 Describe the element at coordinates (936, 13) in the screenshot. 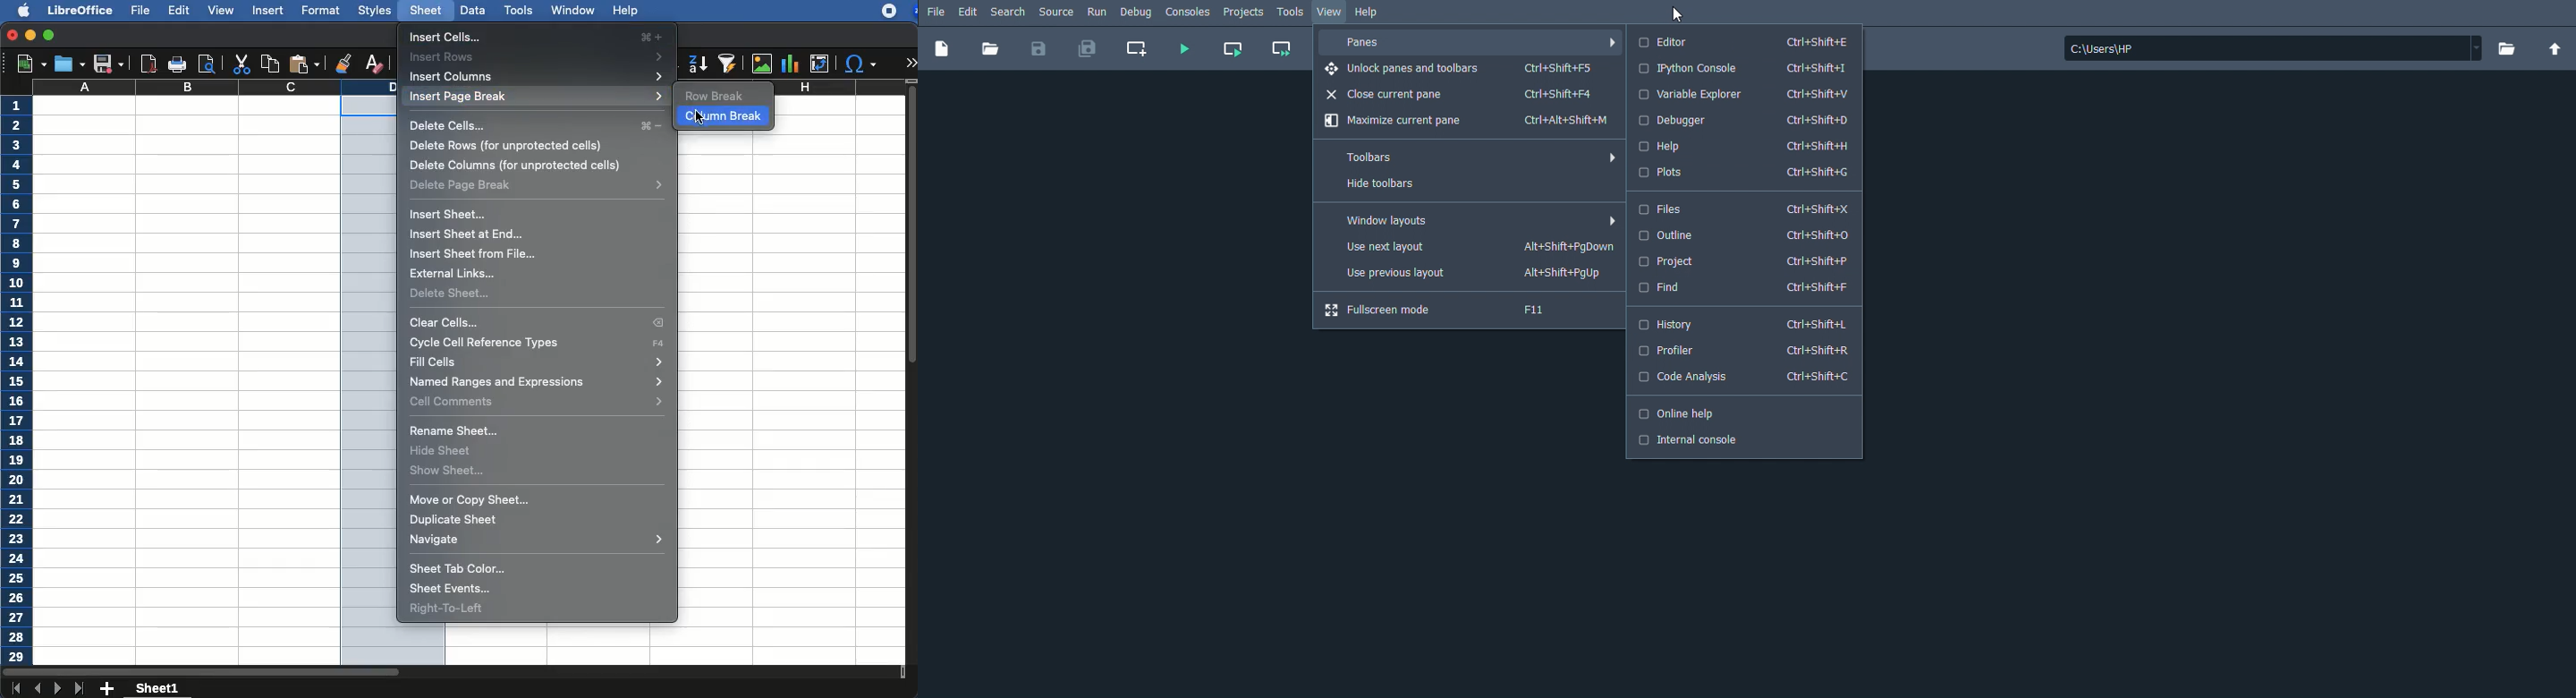

I see `File` at that location.